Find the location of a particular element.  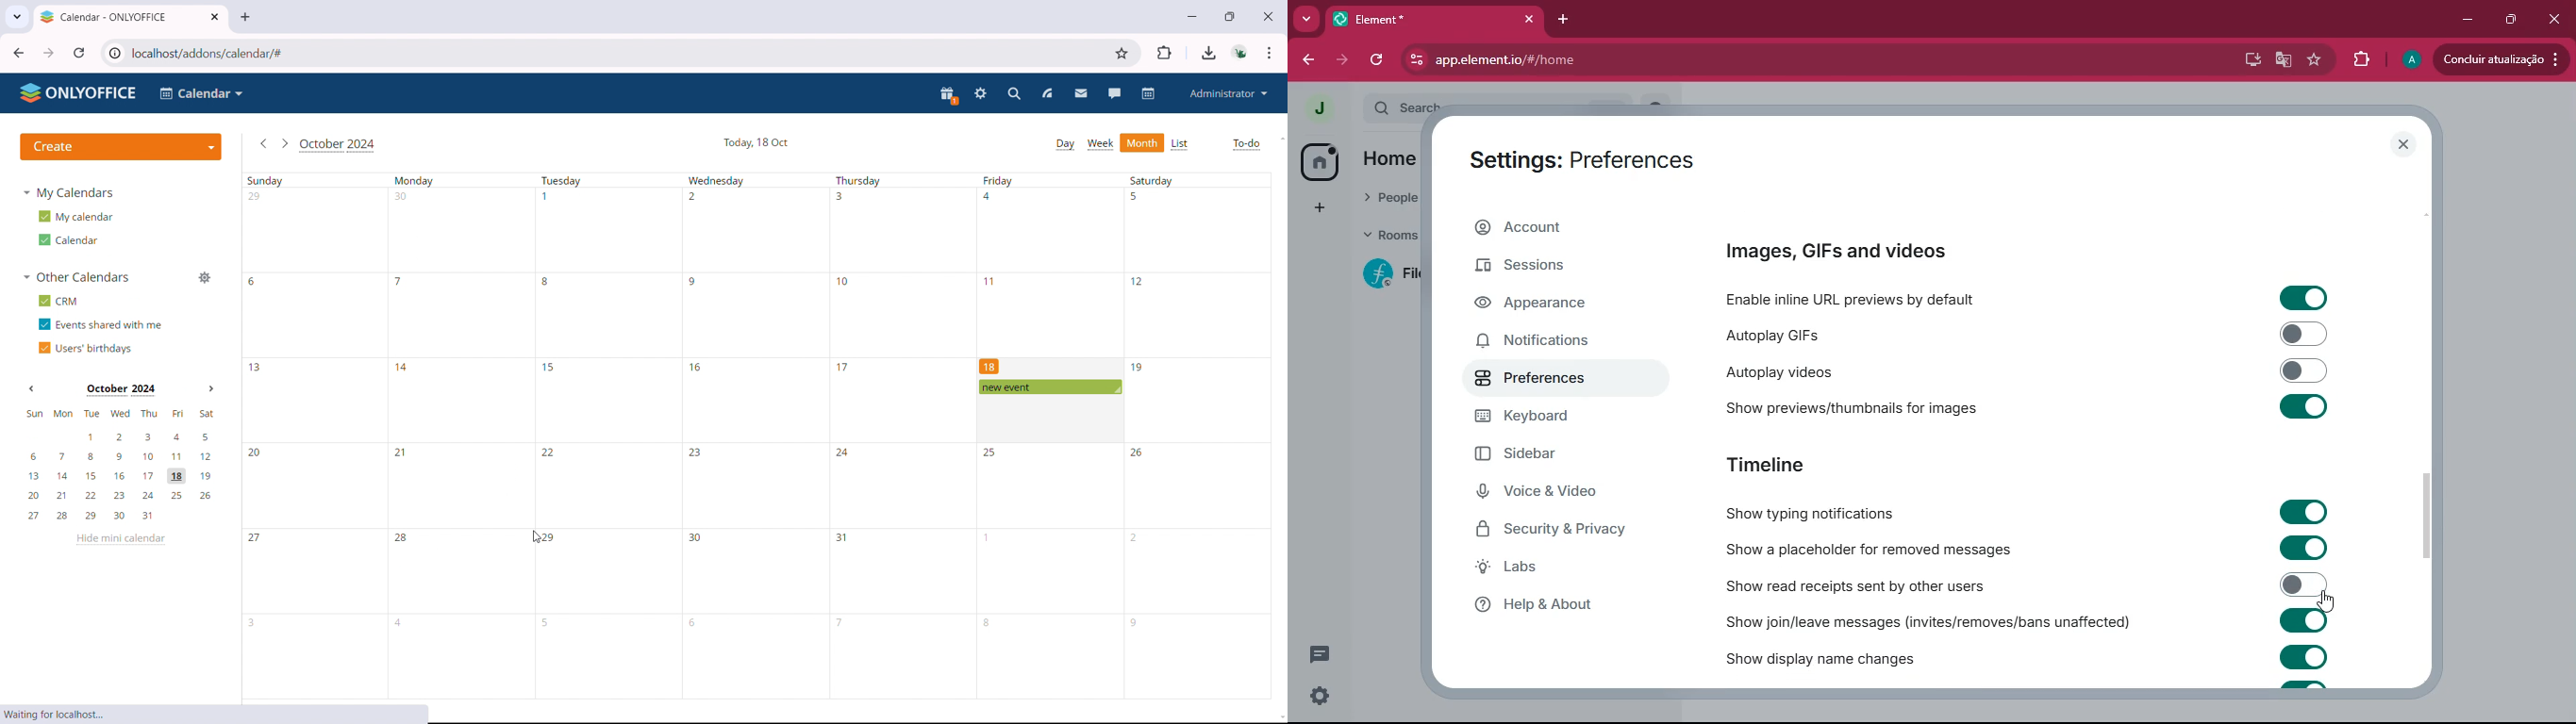

Friday is located at coordinates (999, 181).